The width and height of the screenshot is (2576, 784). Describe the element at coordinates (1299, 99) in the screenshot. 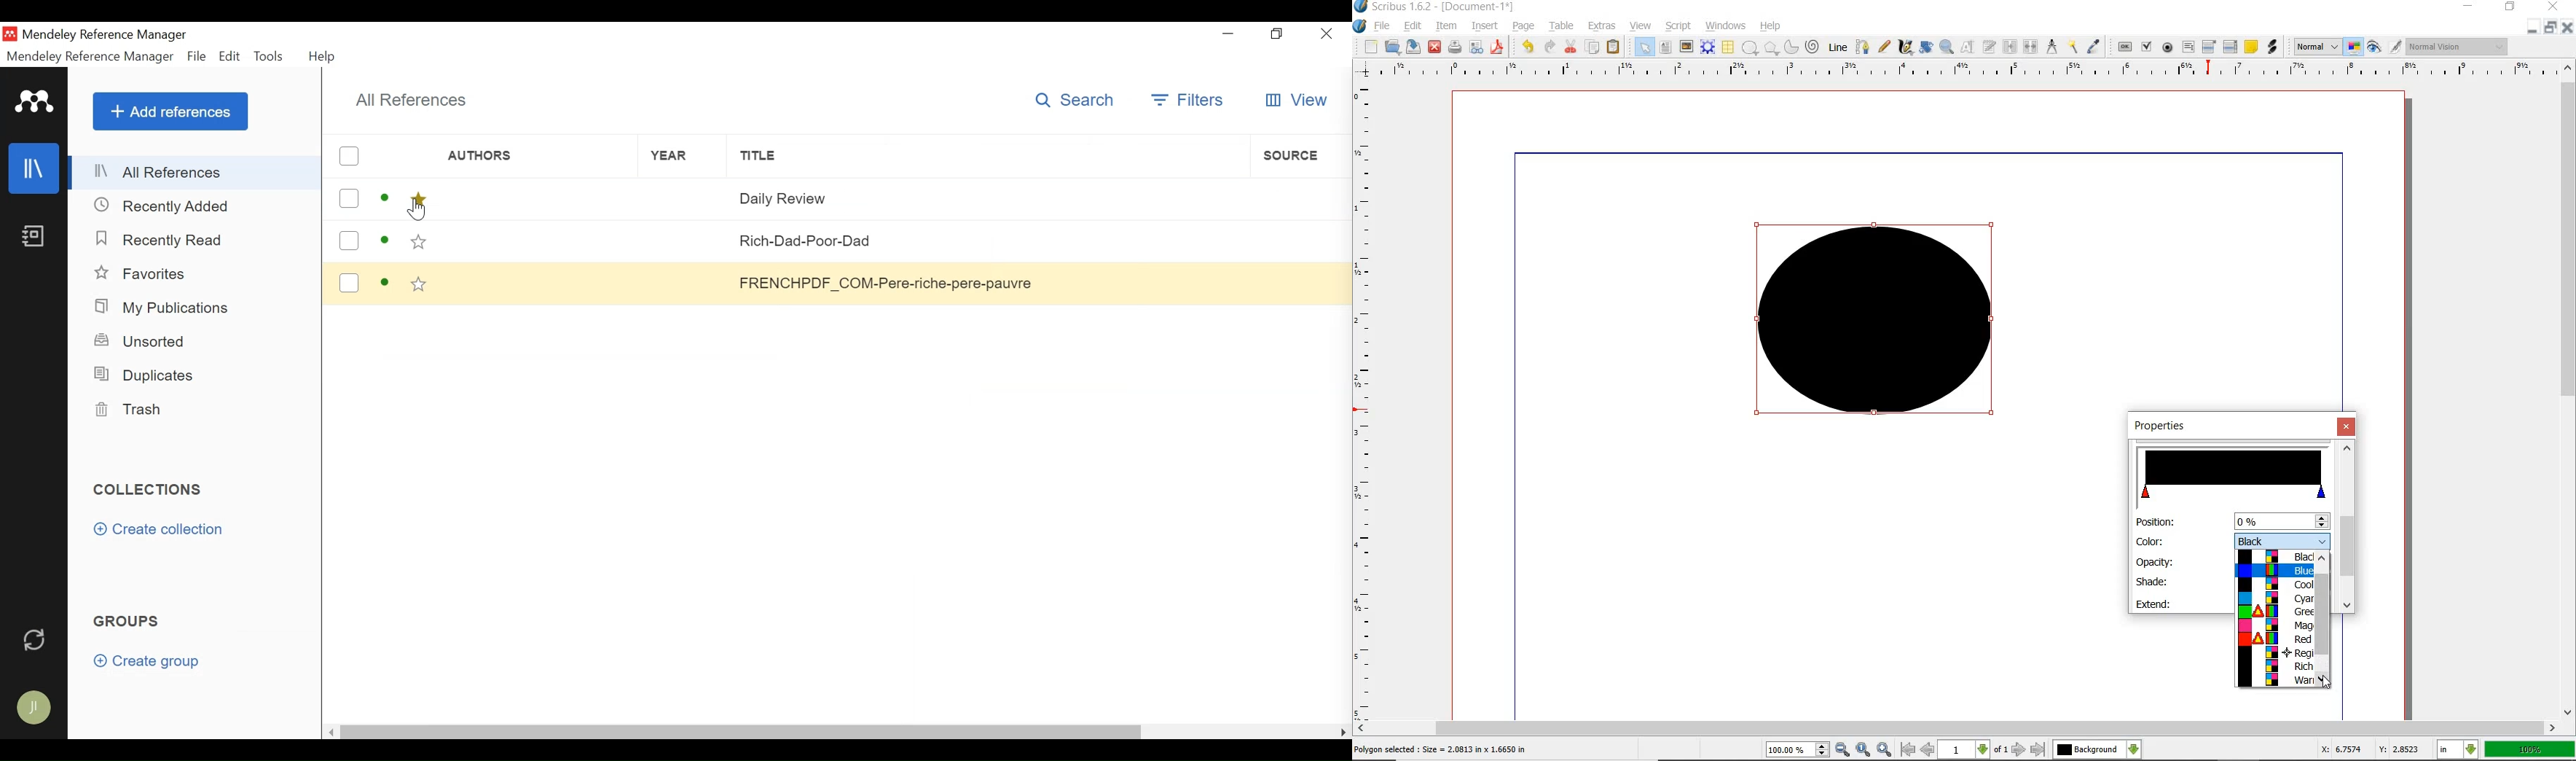

I see `View` at that location.